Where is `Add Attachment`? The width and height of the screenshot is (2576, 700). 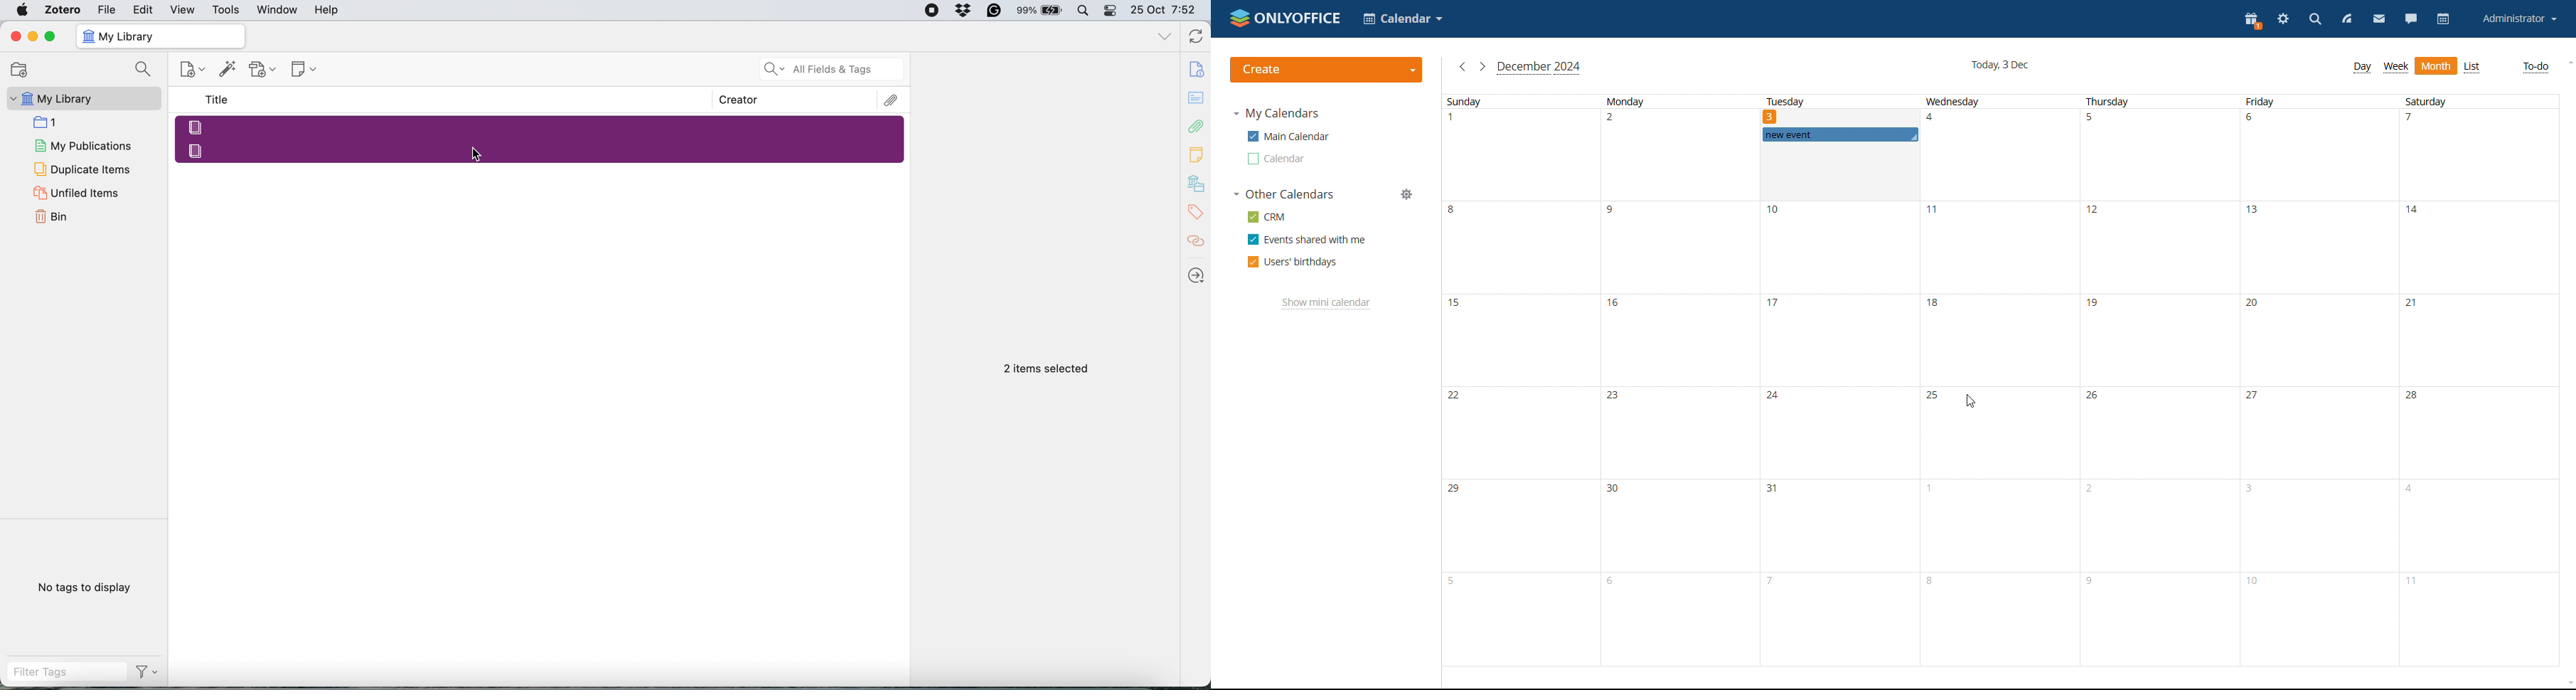
Add Attachment is located at coordinates (263, 69).